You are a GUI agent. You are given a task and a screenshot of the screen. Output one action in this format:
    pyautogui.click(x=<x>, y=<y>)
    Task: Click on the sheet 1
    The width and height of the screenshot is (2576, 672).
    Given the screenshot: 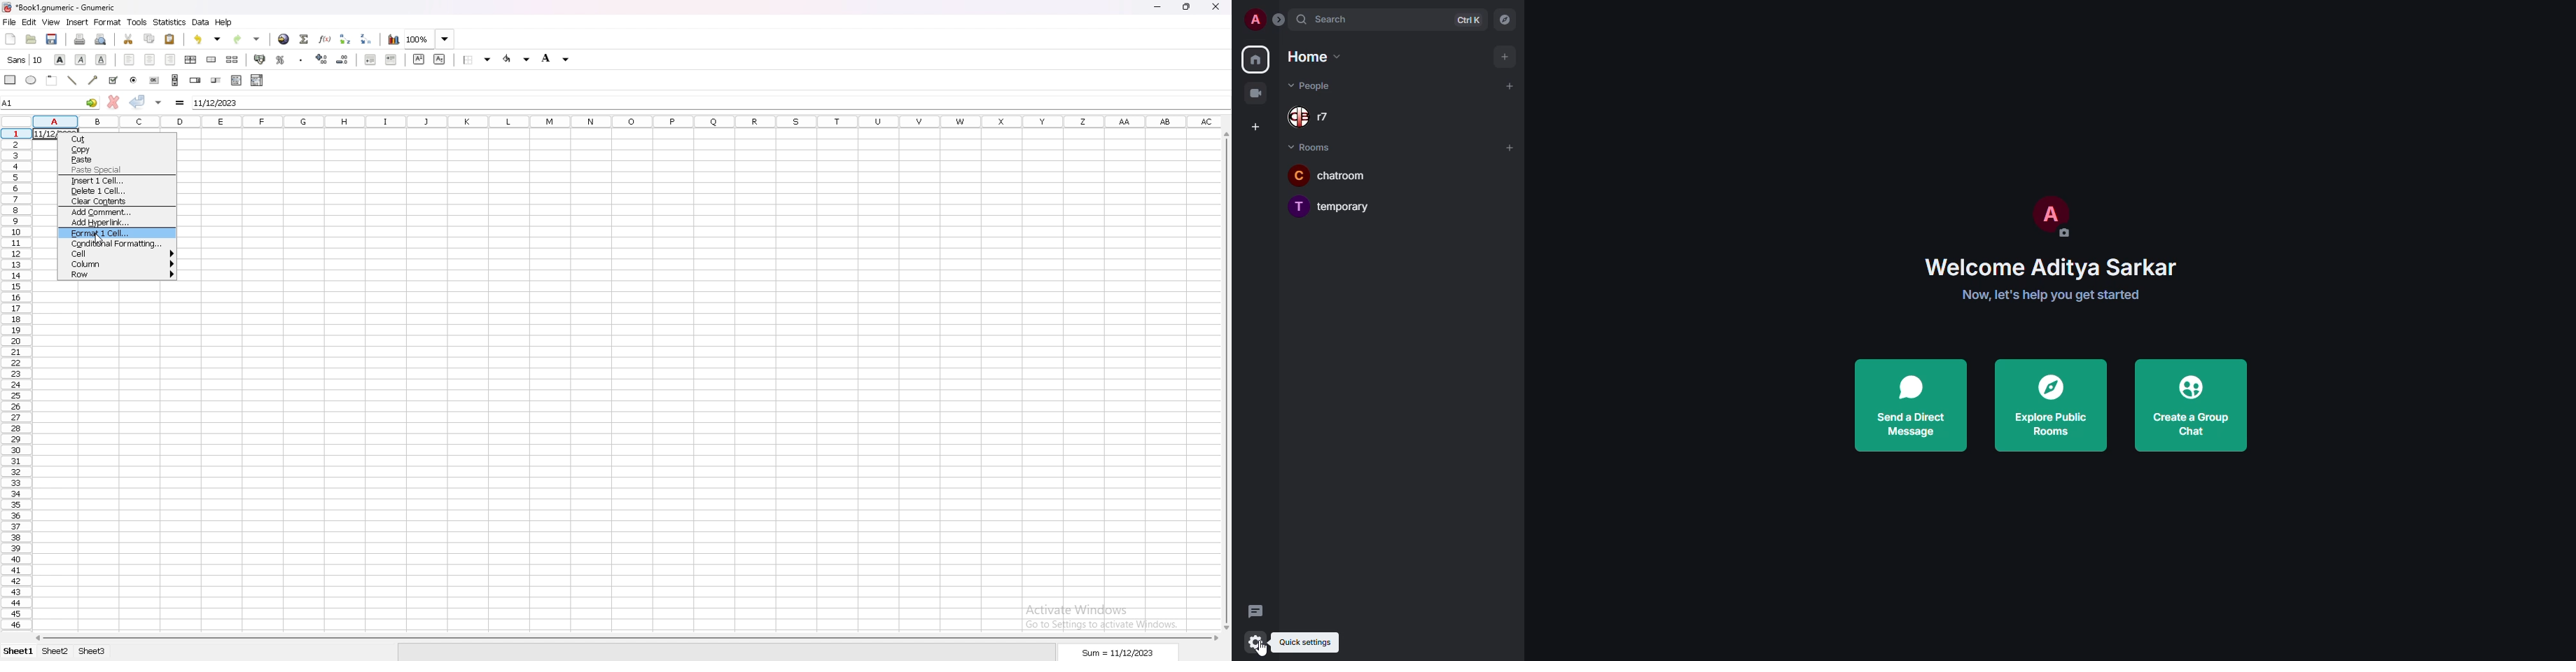 What is the action you would take?
    pyautogui.click(x=19, y=651)
    